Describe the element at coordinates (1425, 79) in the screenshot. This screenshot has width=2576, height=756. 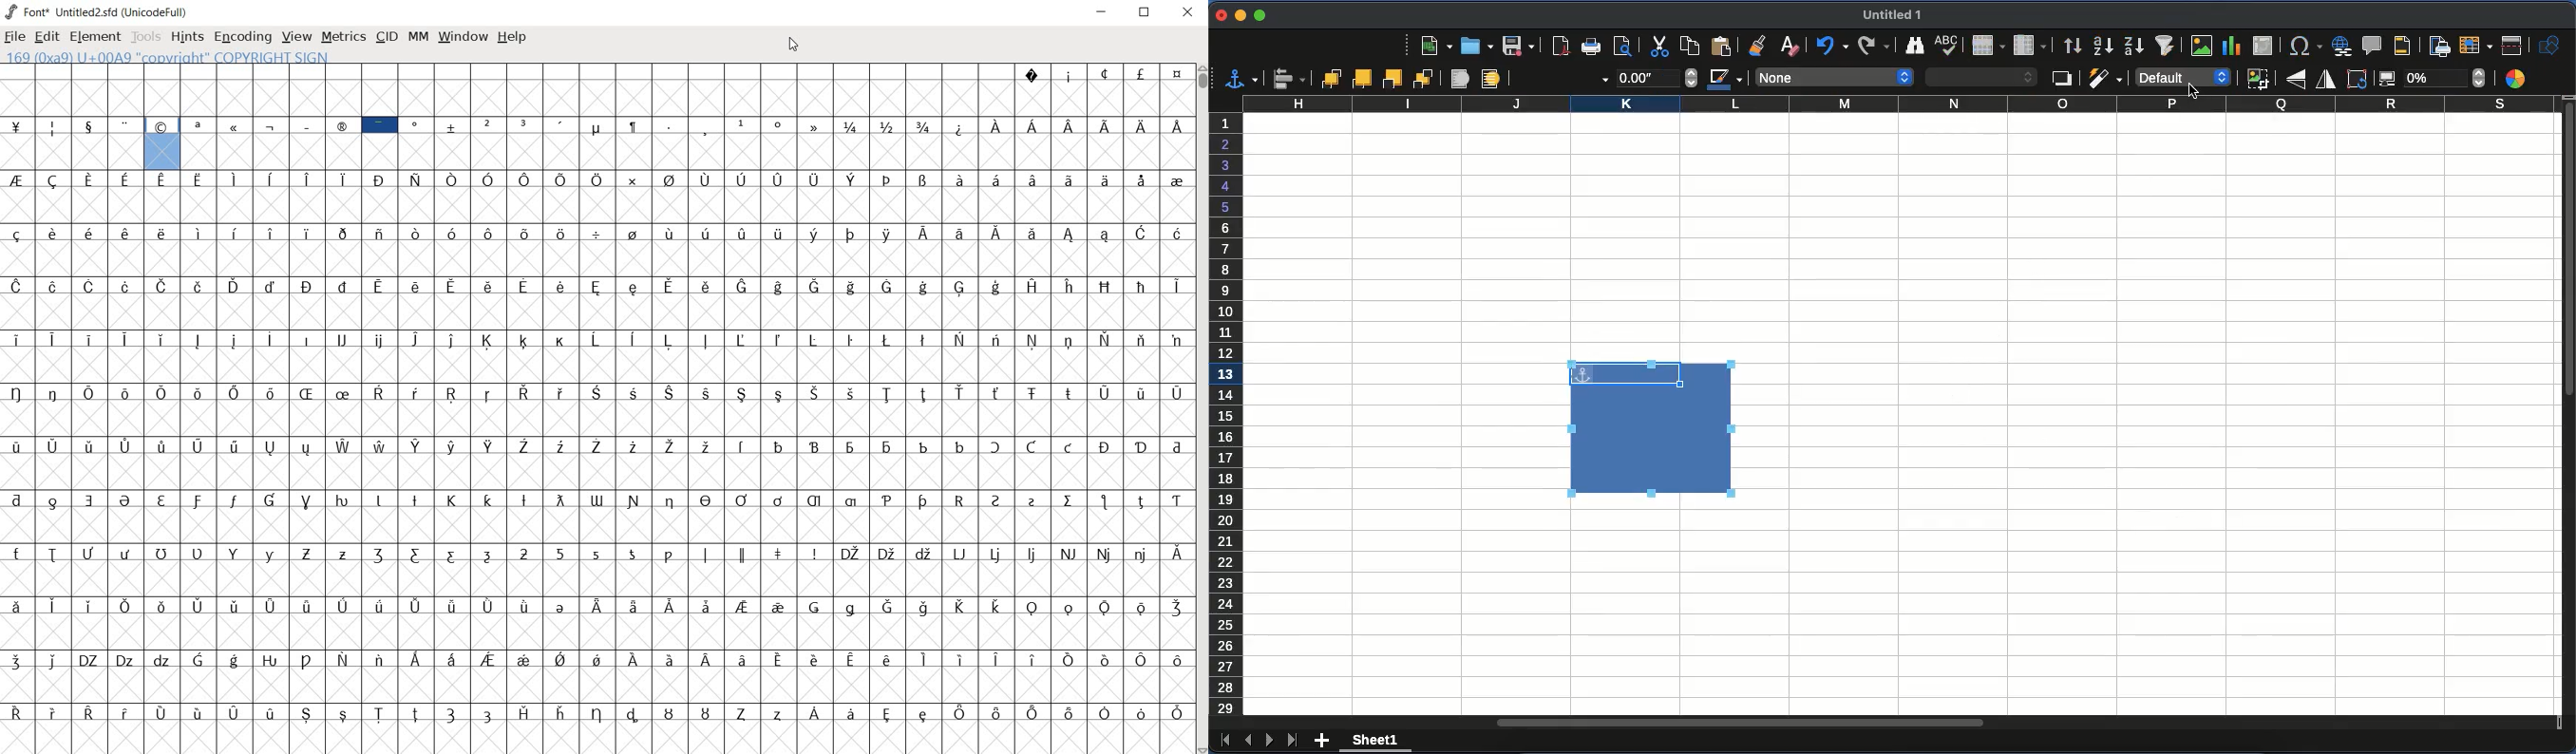
I see `send to back` at that location.